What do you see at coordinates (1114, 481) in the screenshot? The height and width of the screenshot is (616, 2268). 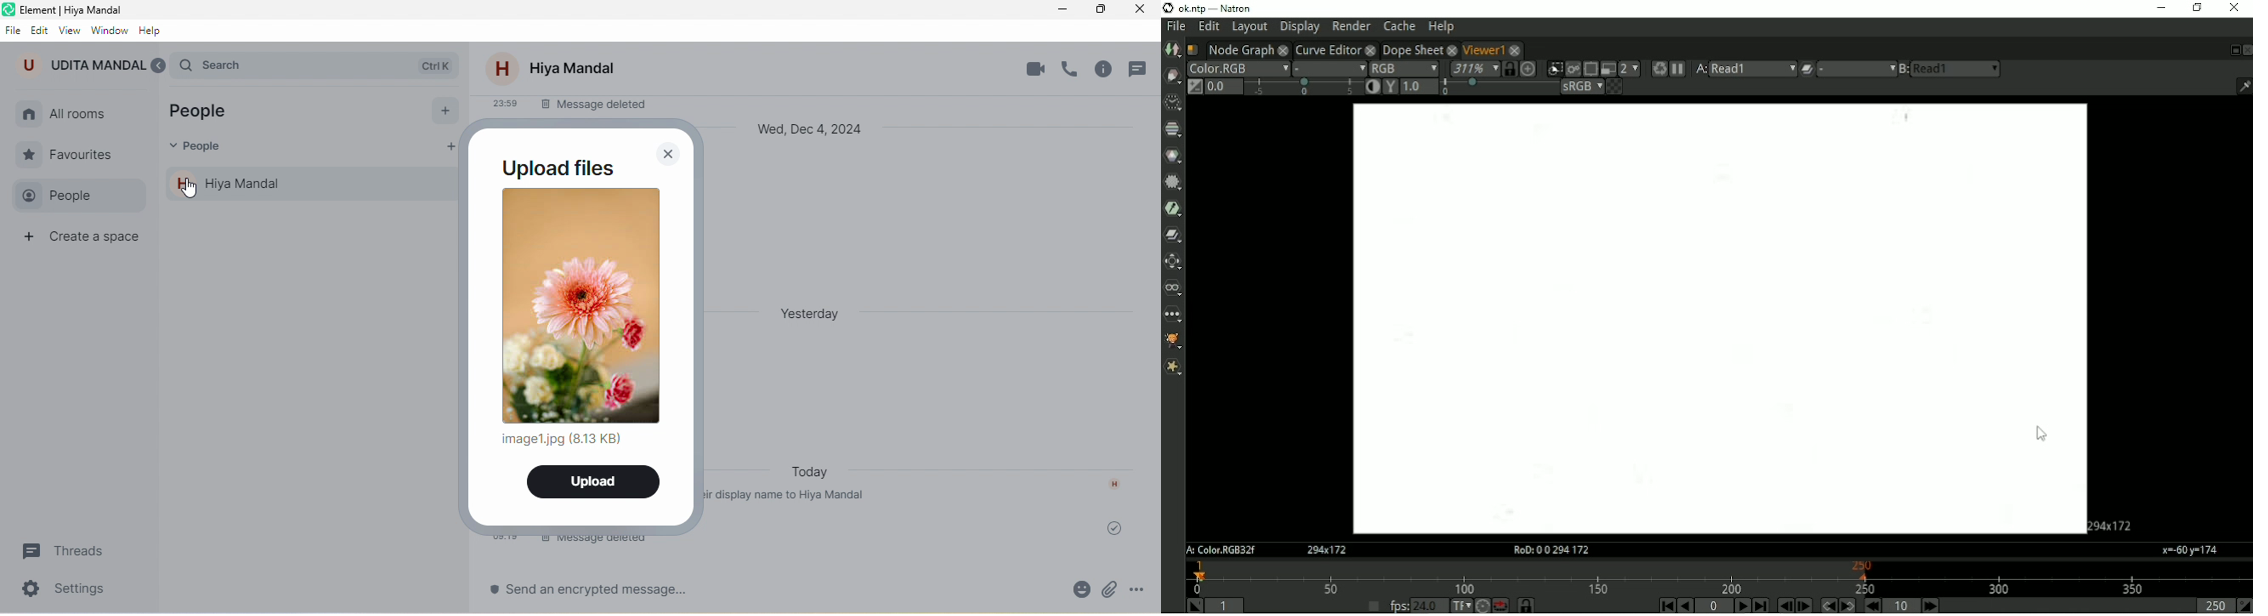 I see `Icon` at bounding box center [1114, 481].